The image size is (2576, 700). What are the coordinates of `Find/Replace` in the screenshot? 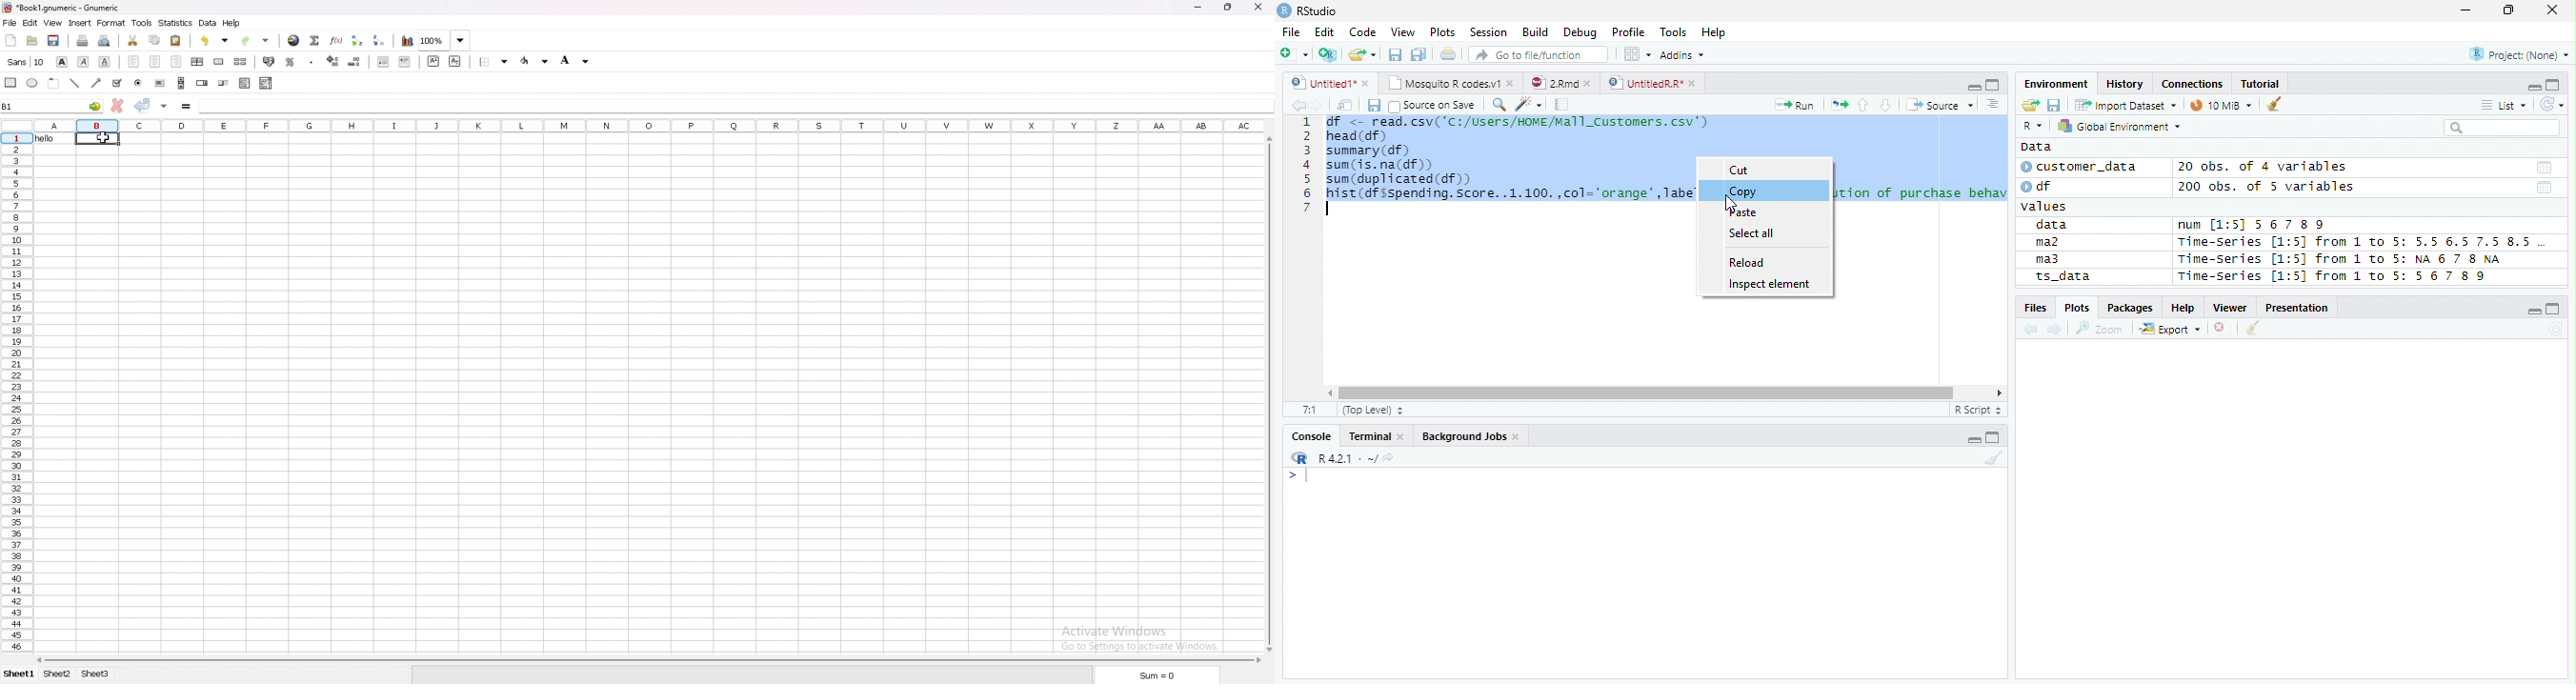 It's located at (1498, 104).